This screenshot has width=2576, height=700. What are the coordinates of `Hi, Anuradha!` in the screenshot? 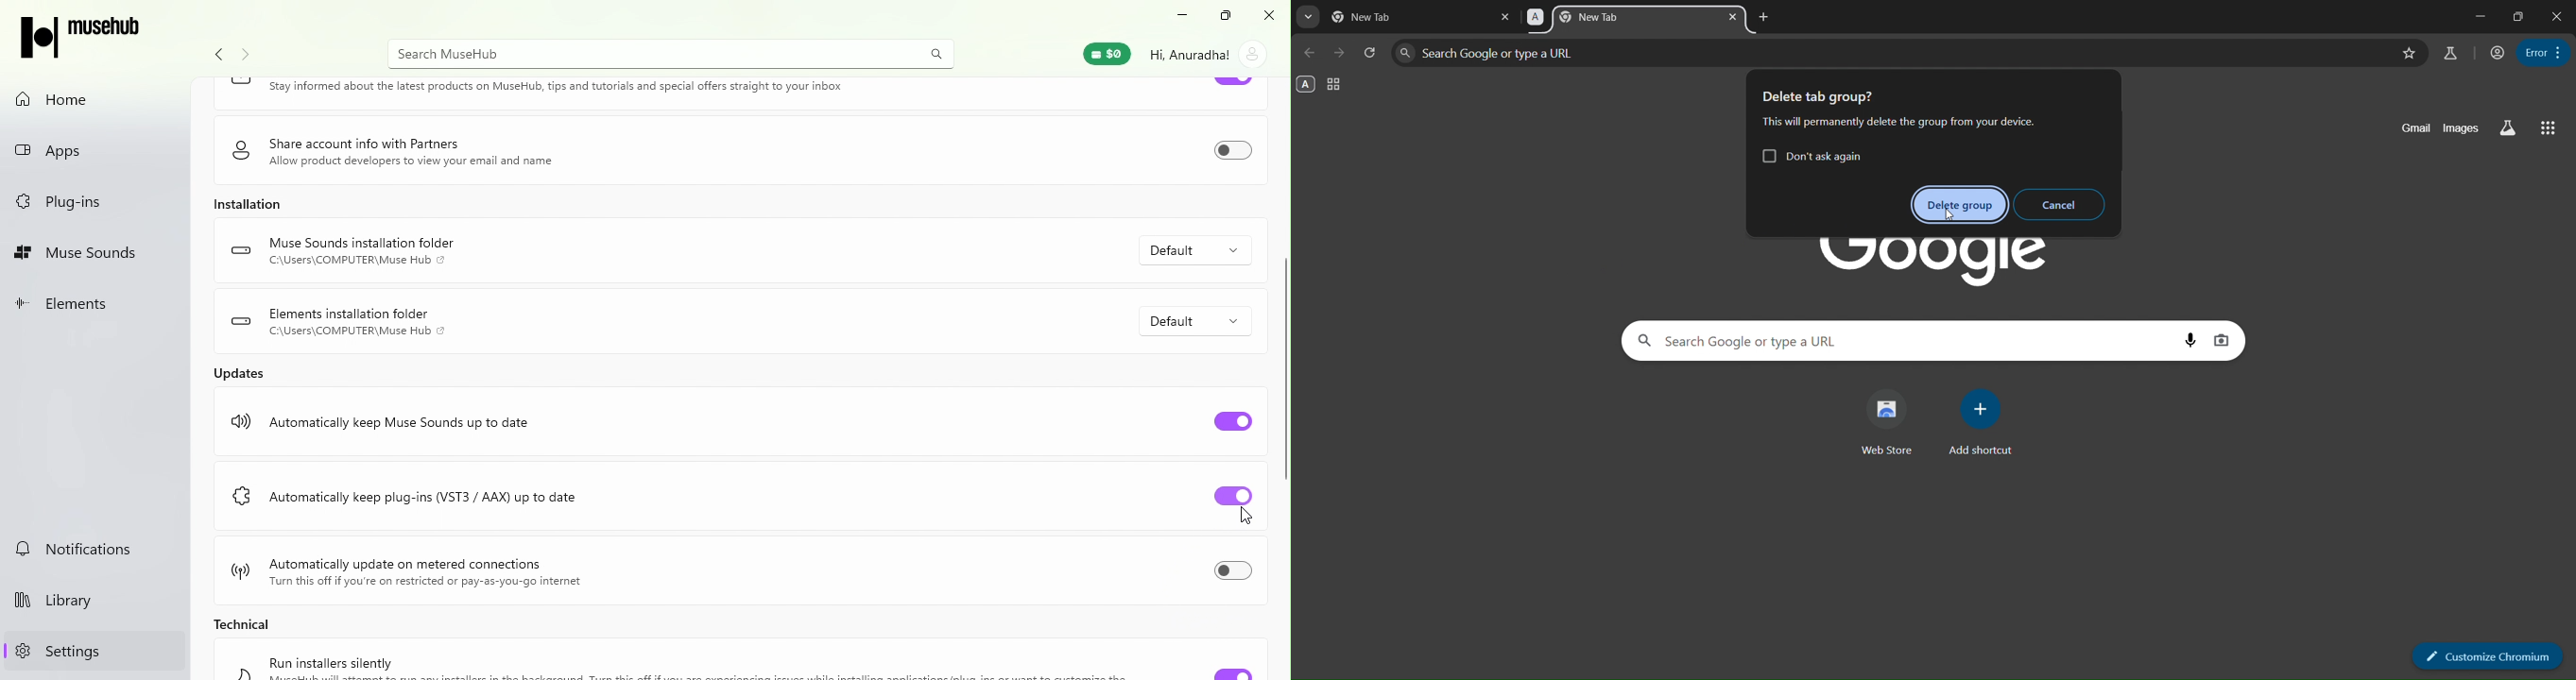 It's located at (1190, 55).